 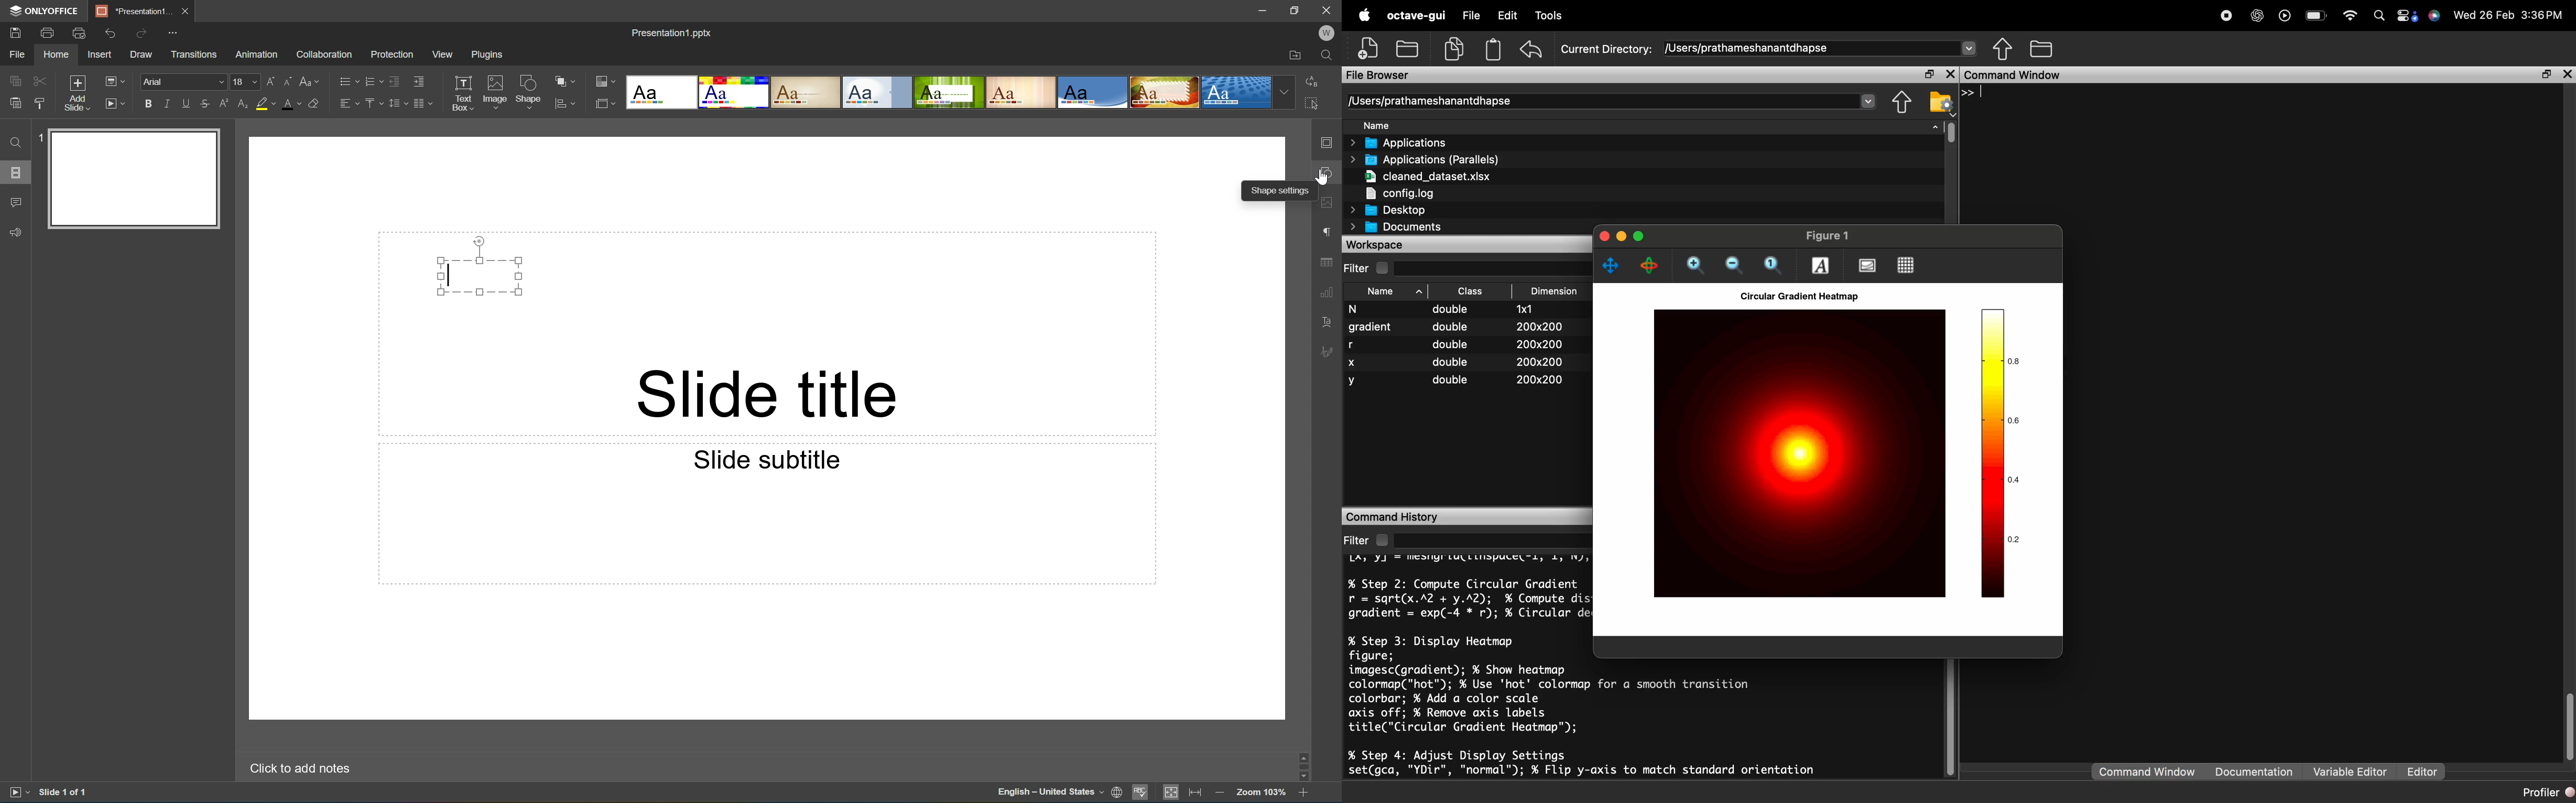 What do you see at coordinates (148, 102) in the screenshot?
I see `Bold` at bounding box center [148, 102].